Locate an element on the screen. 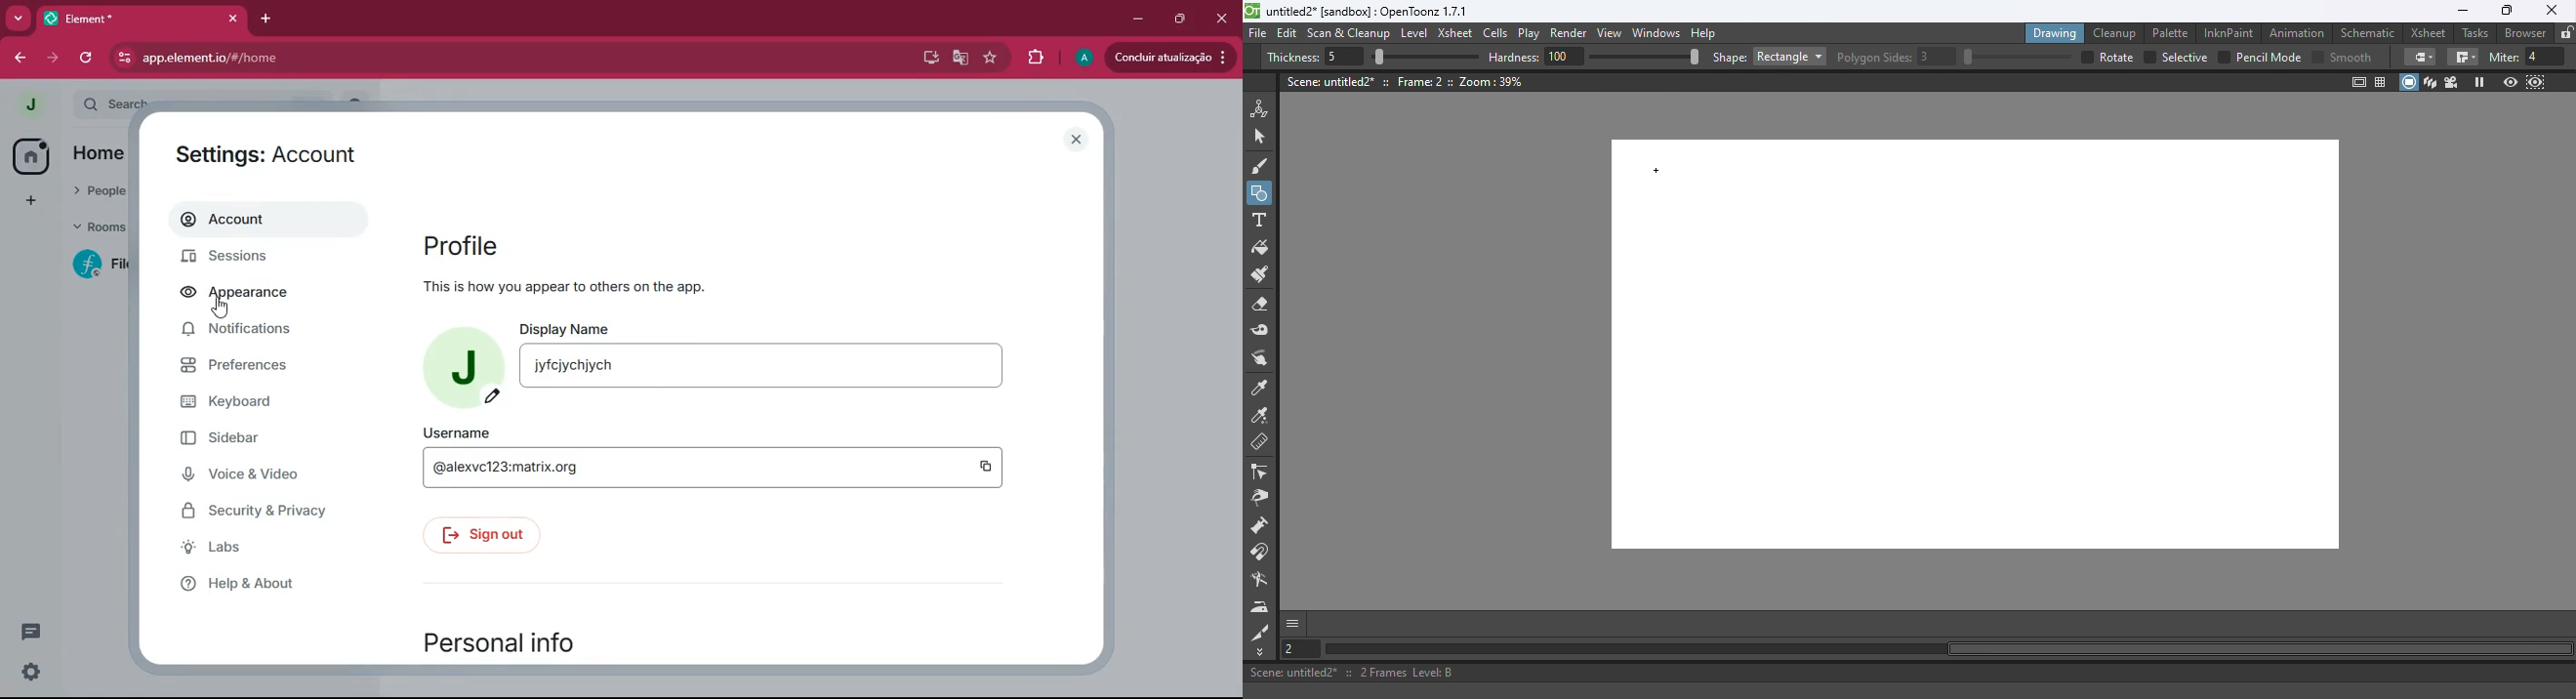 This screenshot has height=700, width=2576. display name is located at coordinates (764, 364).